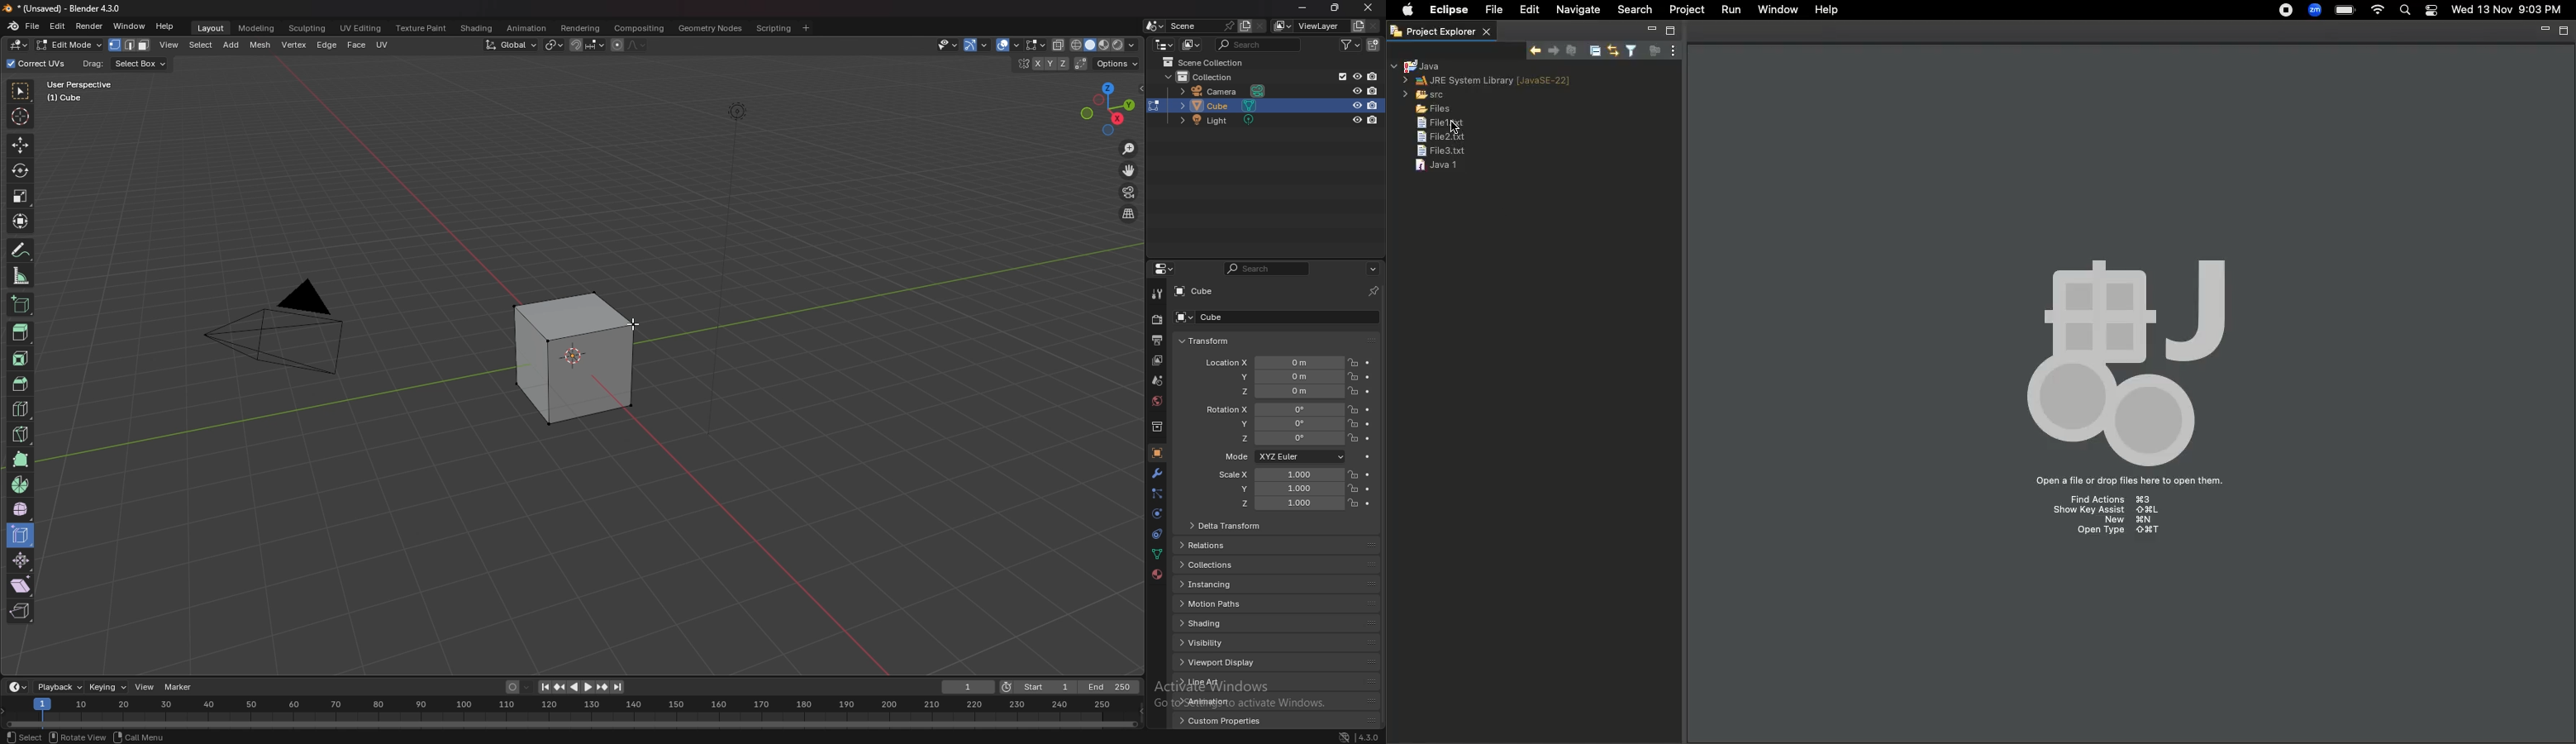 The width and height of the screenshot is (2576, 756). Describe the element at coordinates (1369, 410) in the screenshot. I see `animate property` at that location.